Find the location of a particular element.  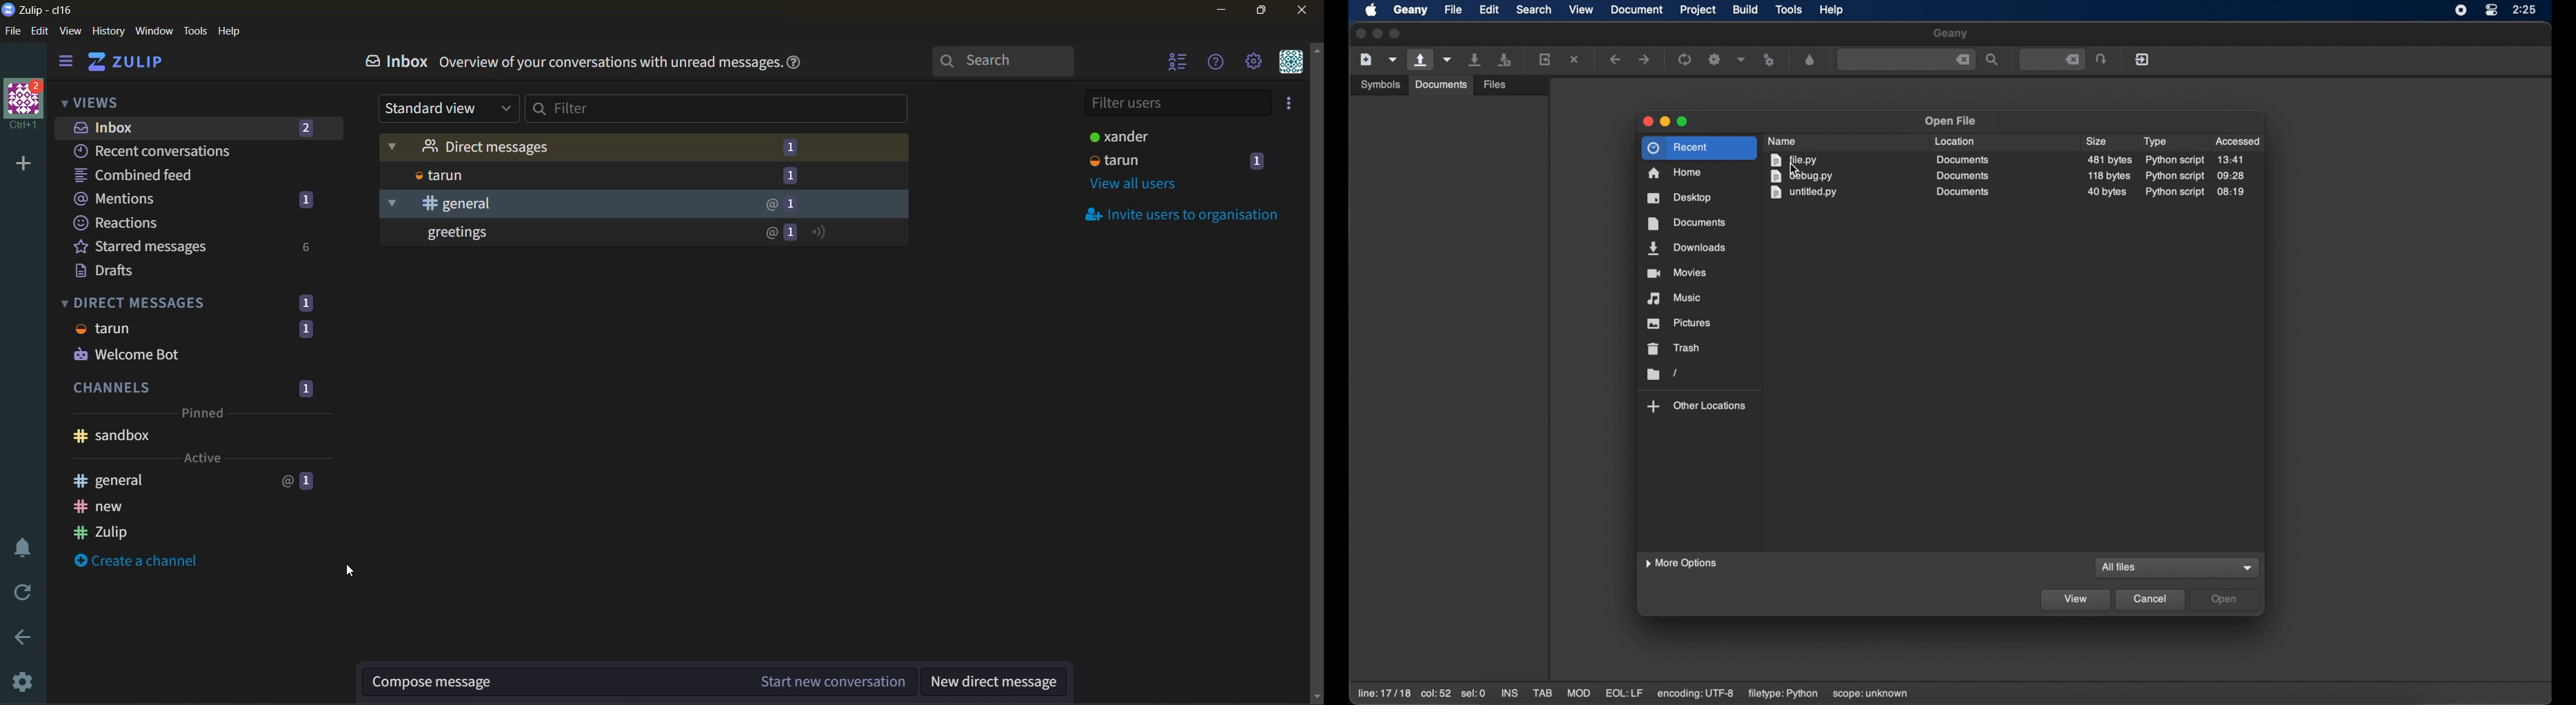

users and status is located at coordinates (1174, 137).